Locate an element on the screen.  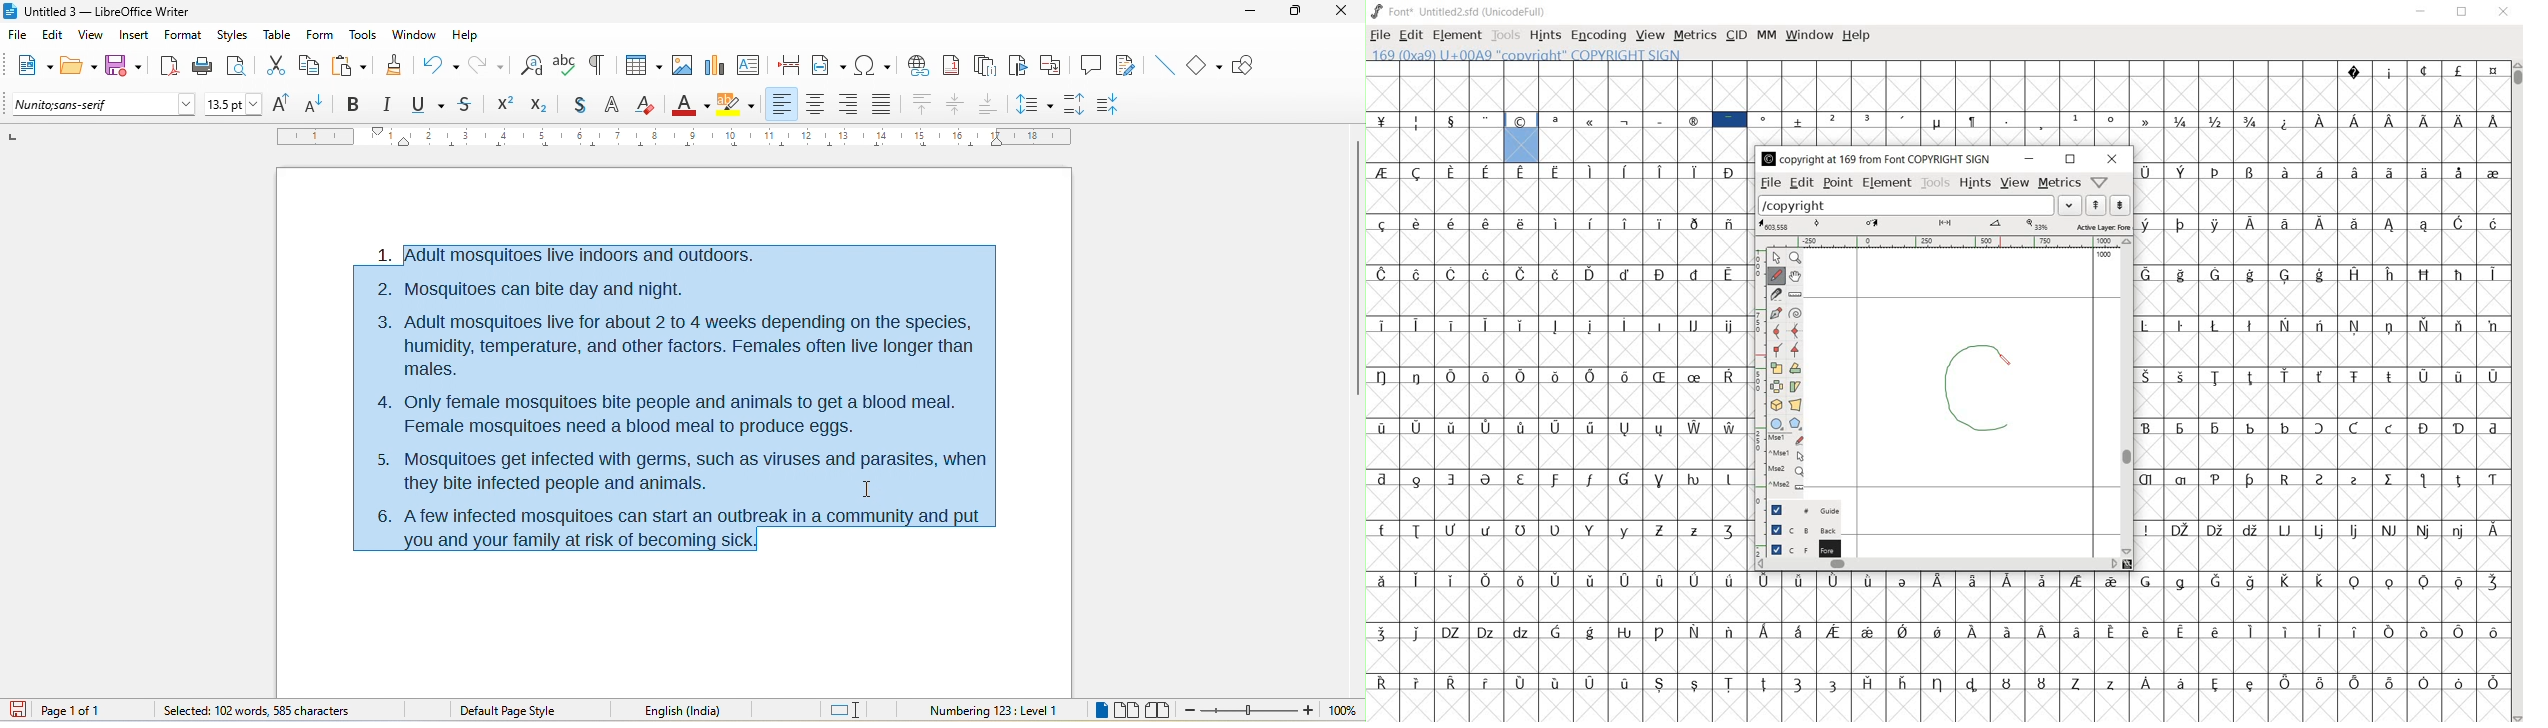
ruler is located at coordinates (1943, 242).